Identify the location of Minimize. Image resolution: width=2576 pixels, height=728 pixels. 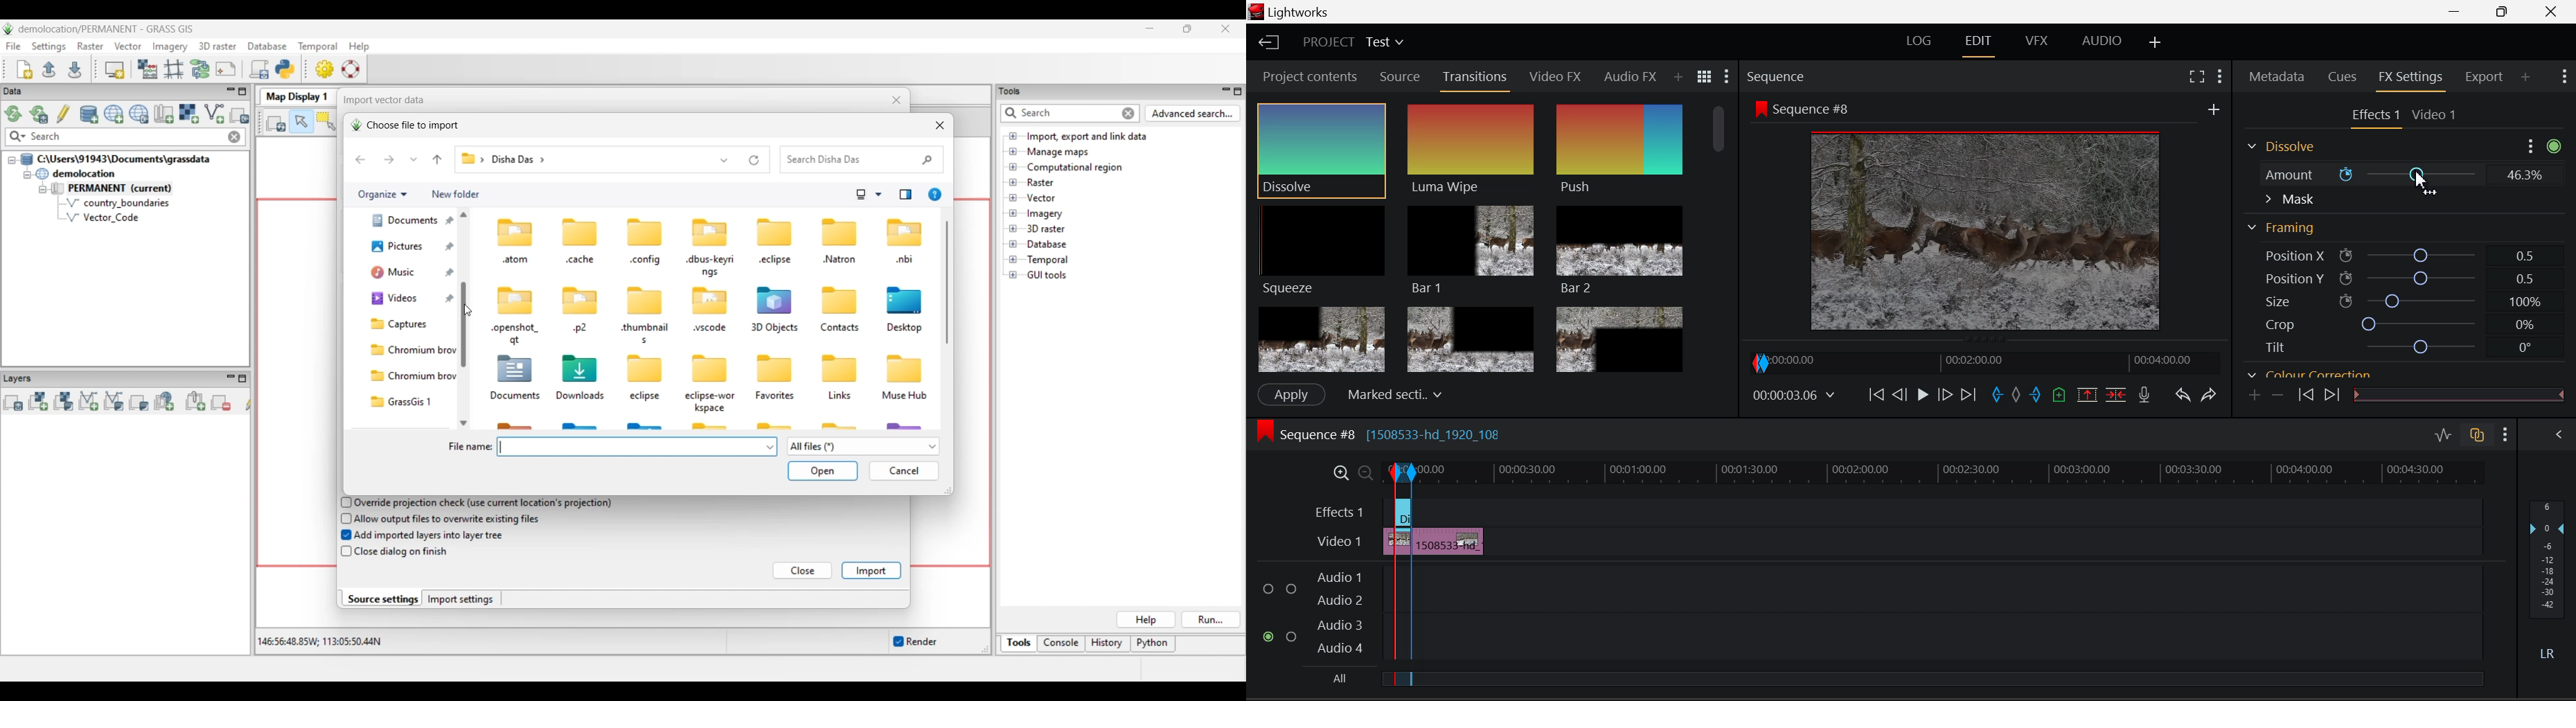
(2505, 12).